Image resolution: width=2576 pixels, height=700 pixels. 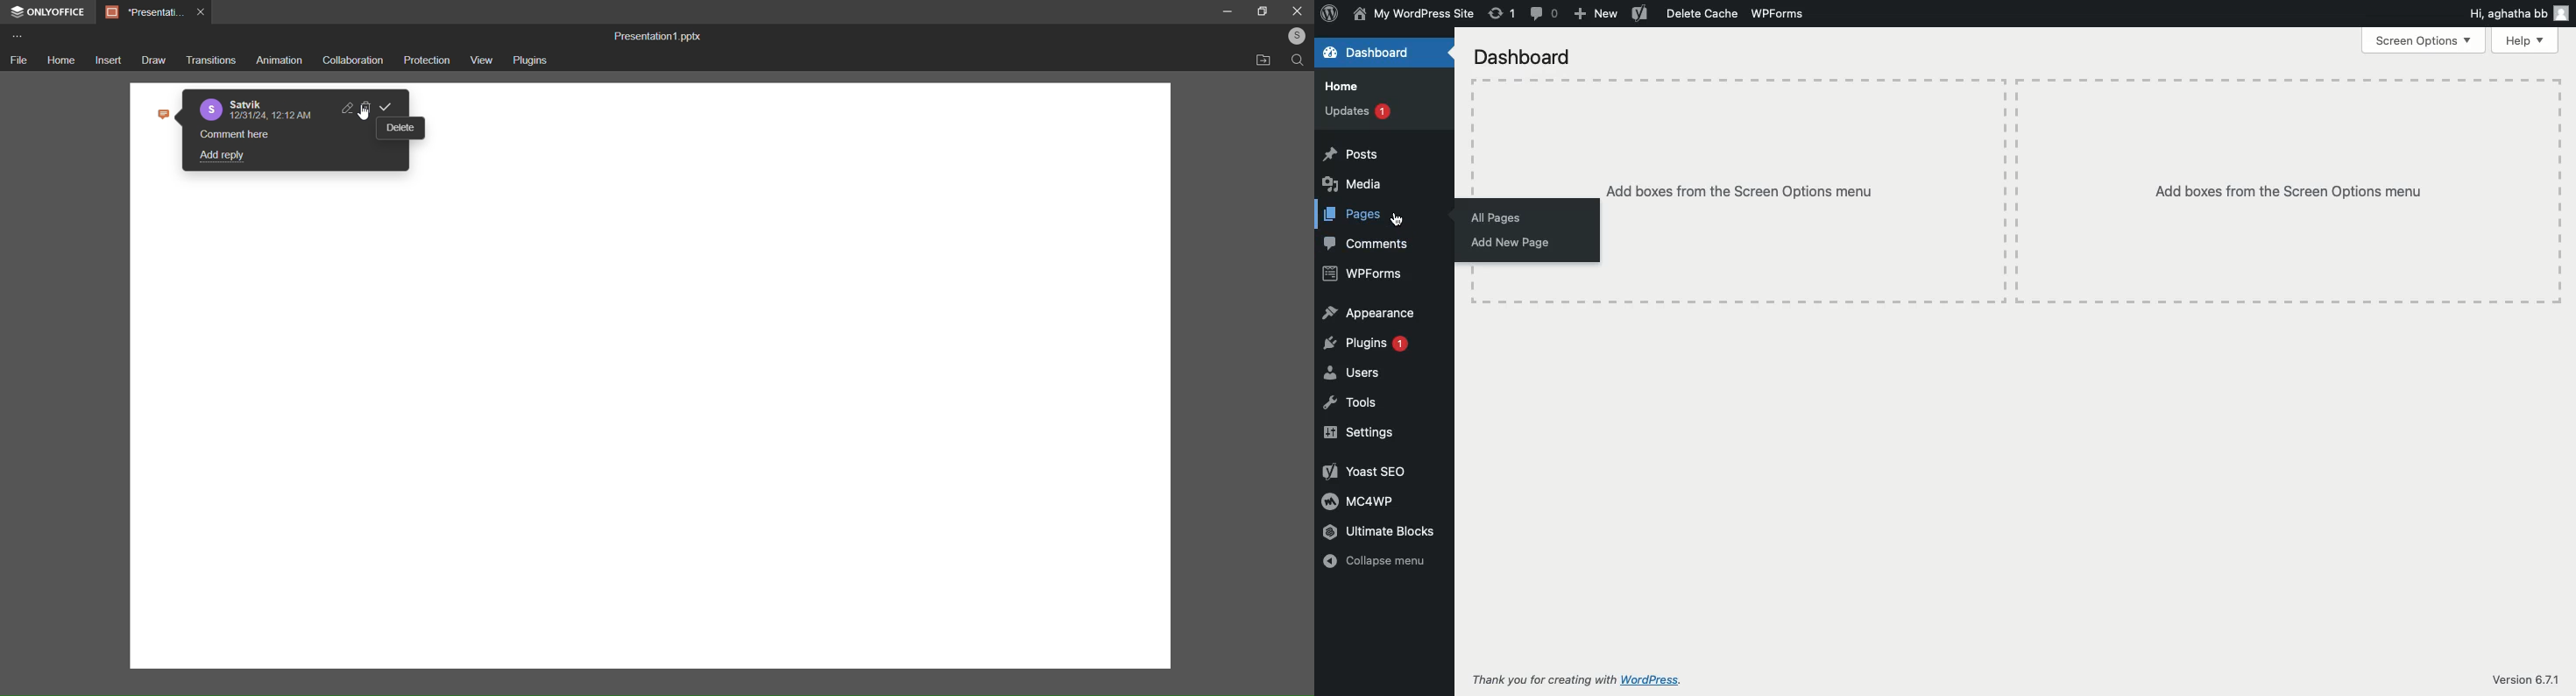 I want to click on canvas, so click(x=648, y=425).